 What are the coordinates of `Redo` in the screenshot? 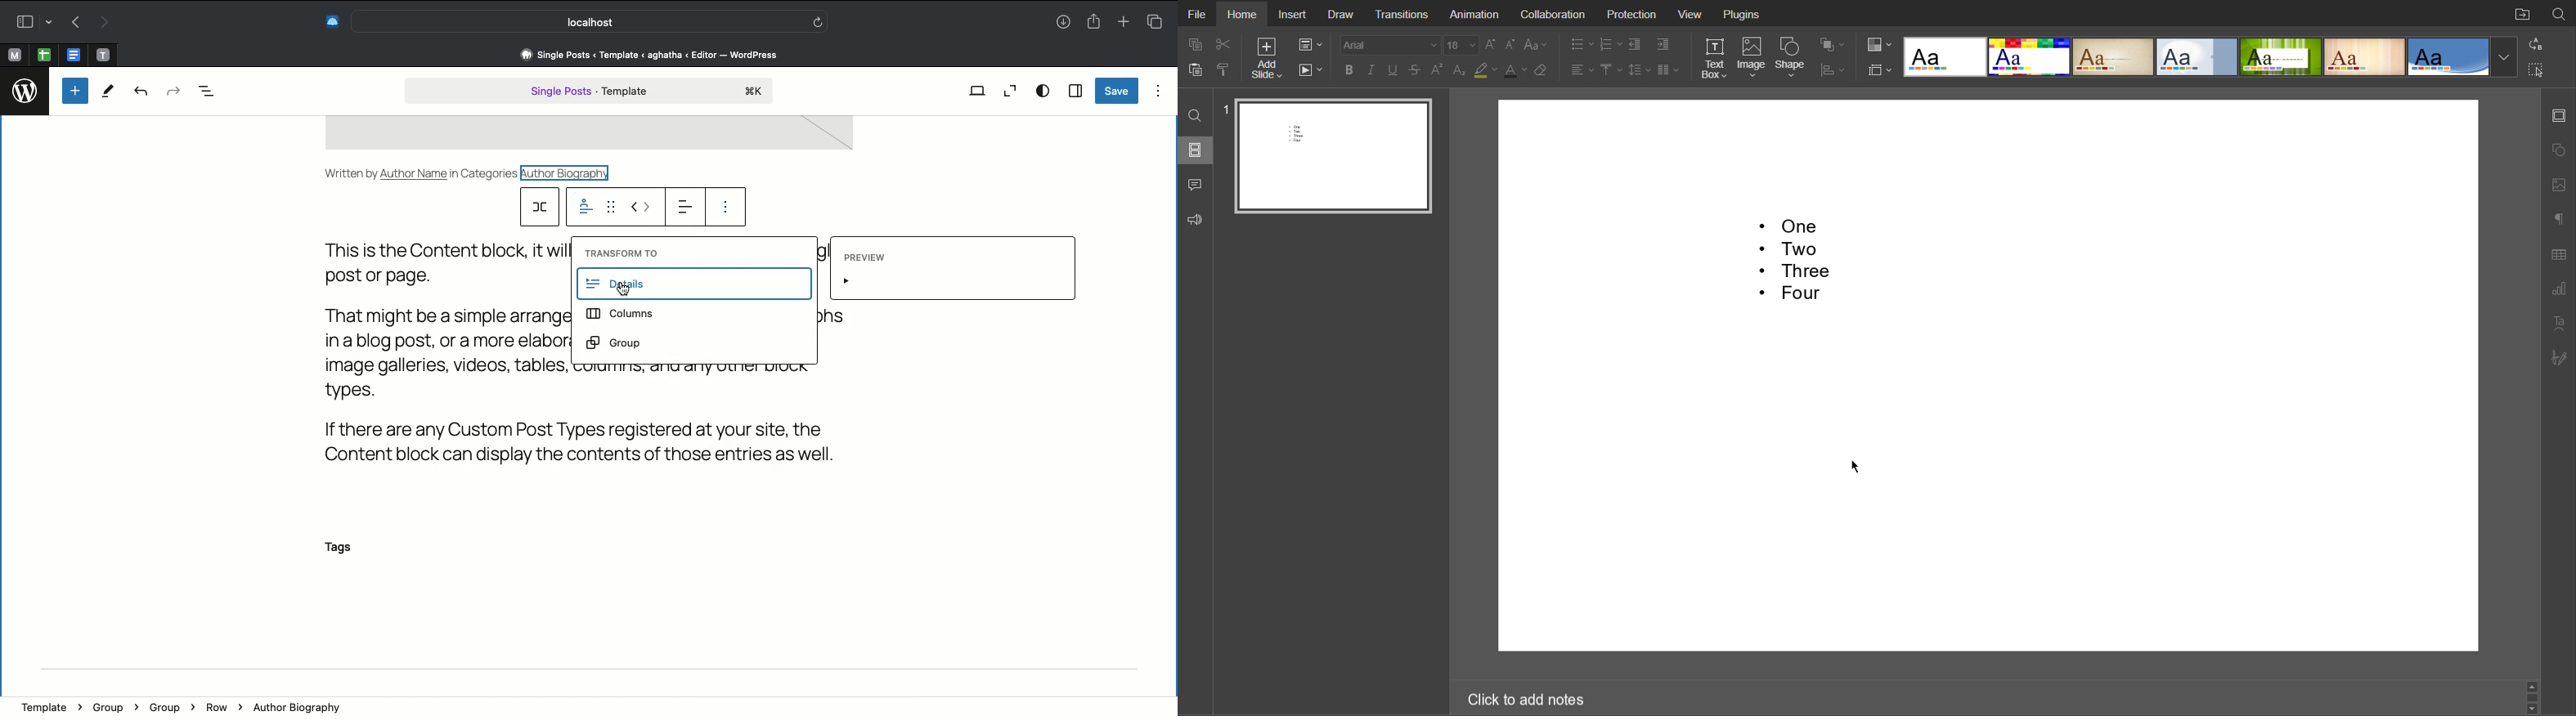 It's located at (172, 90).